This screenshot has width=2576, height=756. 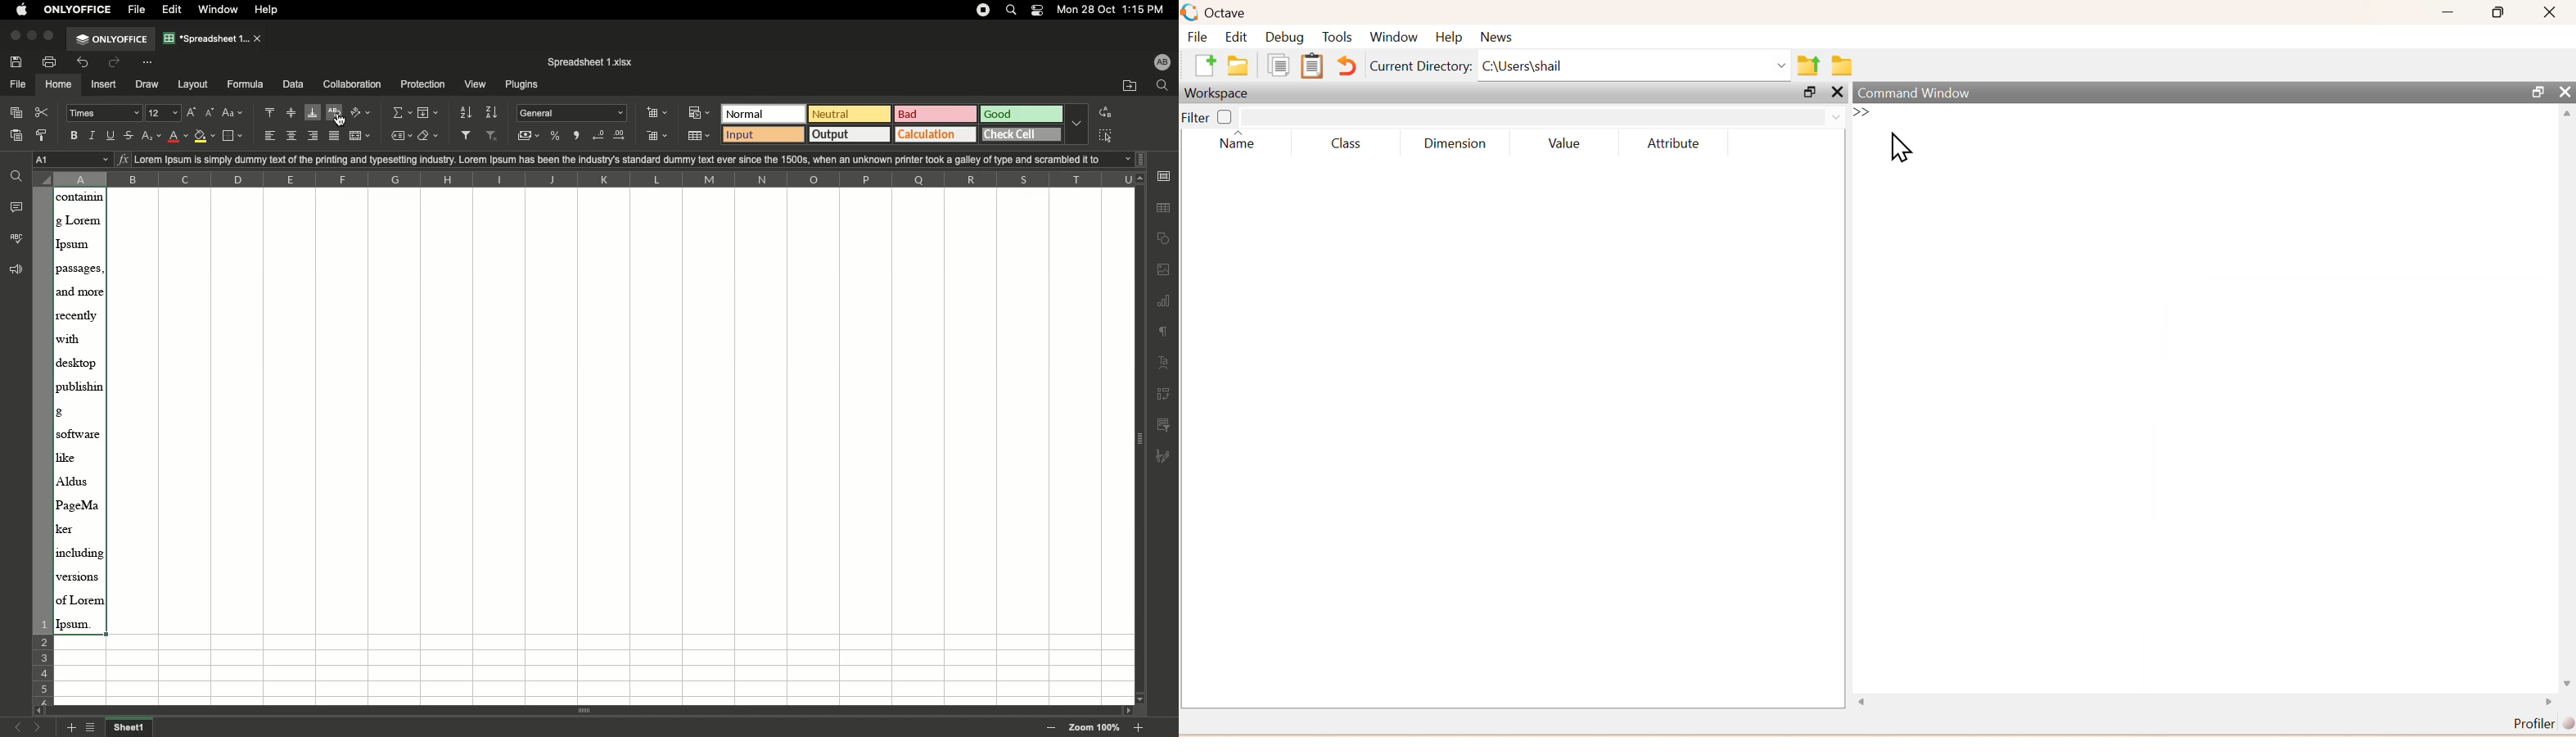 What do you see at coordinates (401, 112) in the screenshot?
I see `Summation` at bounding box center [401, 112].